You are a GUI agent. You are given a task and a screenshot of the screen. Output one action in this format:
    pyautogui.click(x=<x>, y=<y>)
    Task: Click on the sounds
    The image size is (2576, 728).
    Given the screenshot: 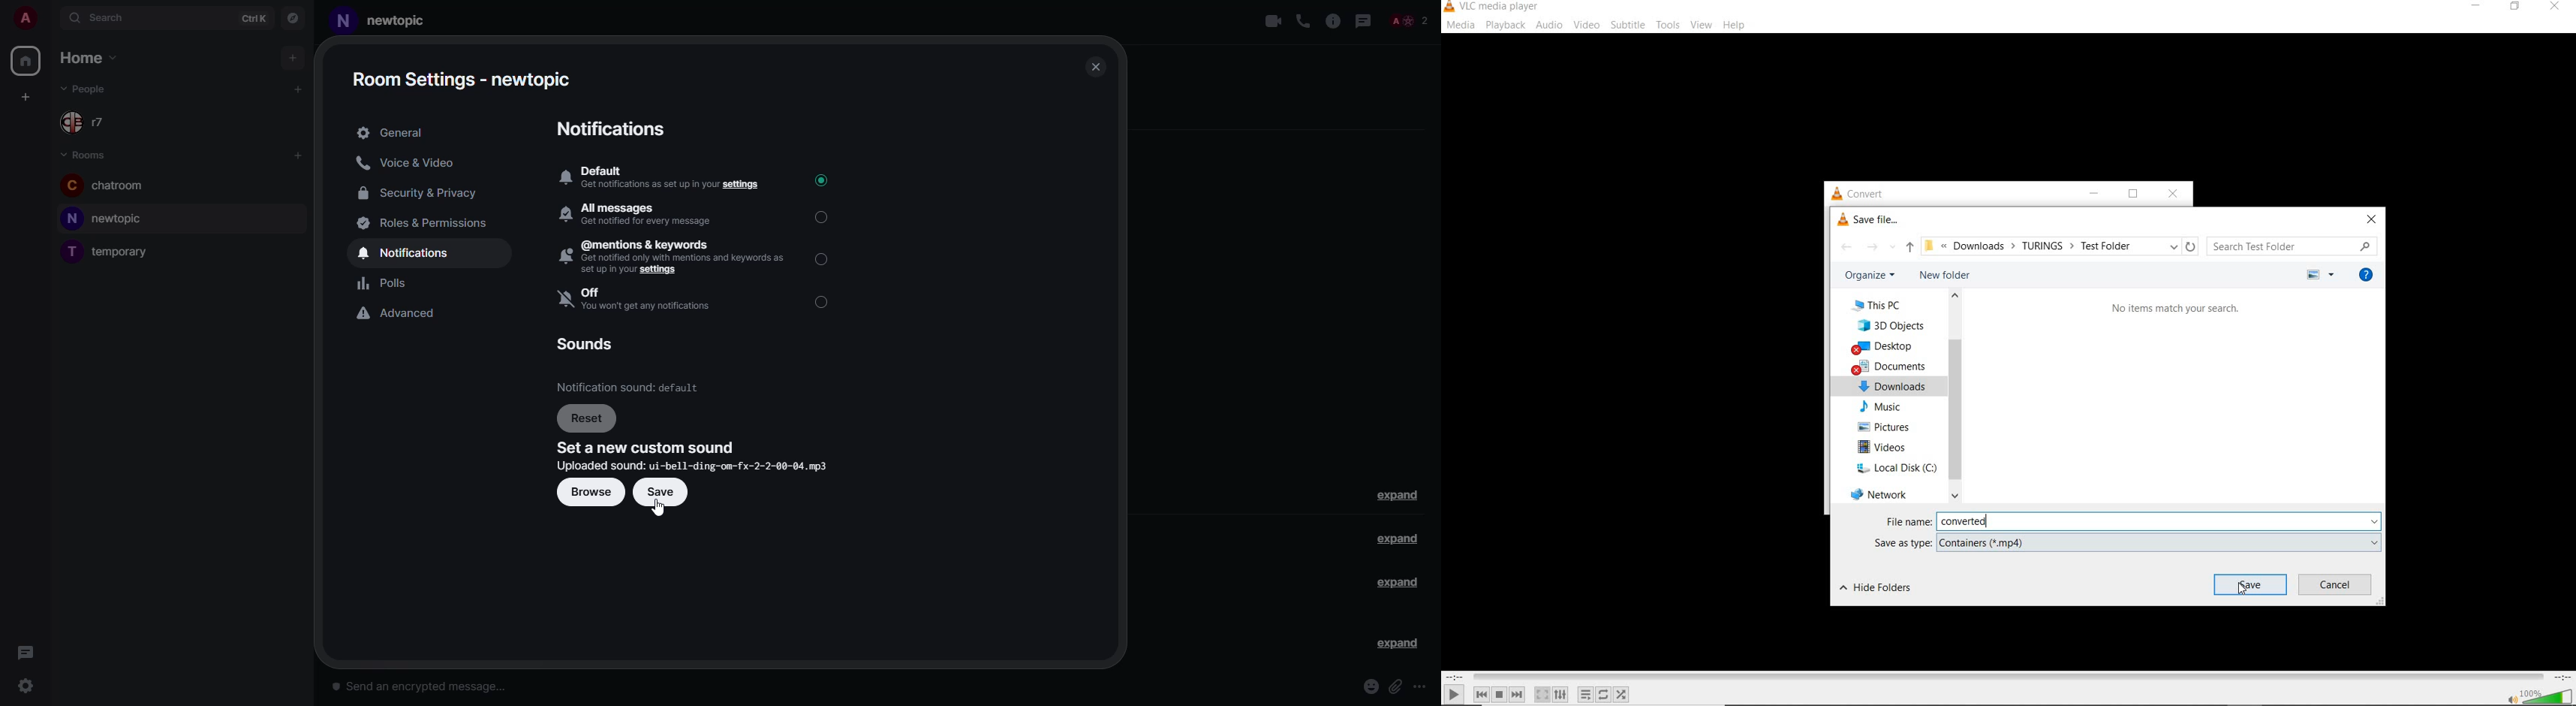 What is the action you would take?
    pyautogui.click(x=587, y=343)
    